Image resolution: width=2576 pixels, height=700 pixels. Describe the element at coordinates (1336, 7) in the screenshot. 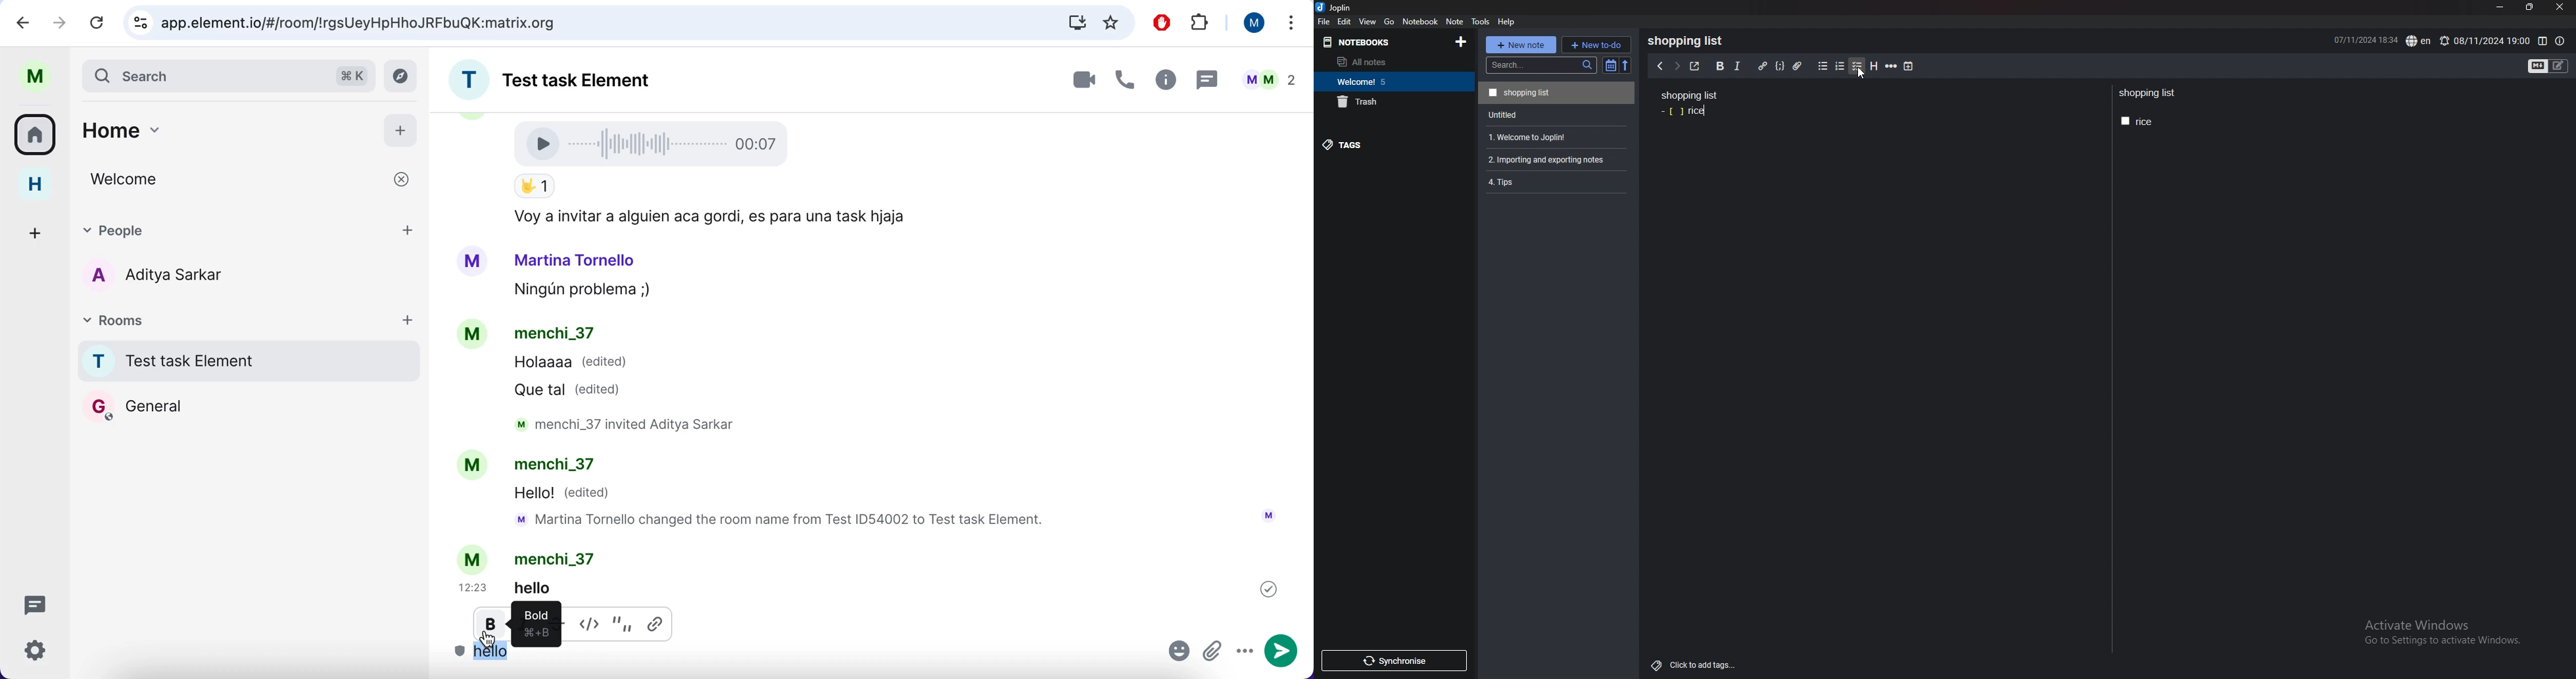

I see `joplin` at that location.